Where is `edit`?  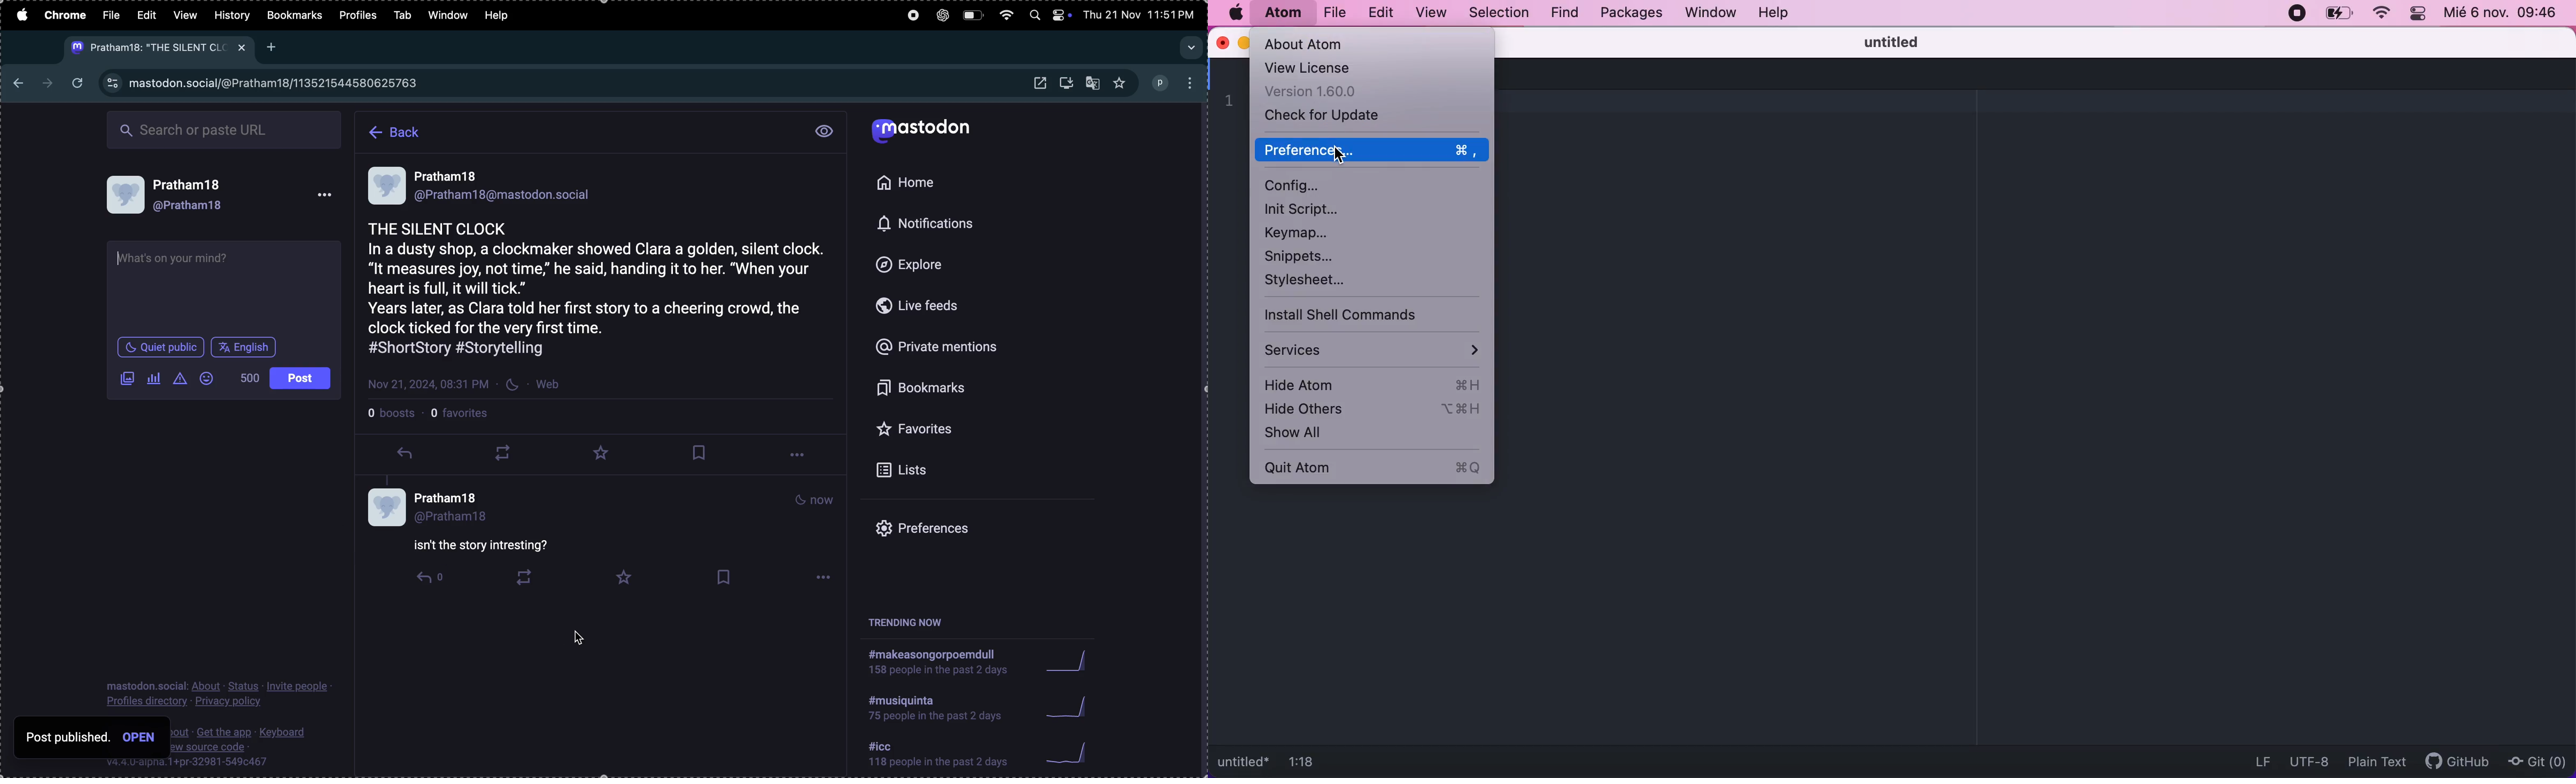
edit is located at coordinates (145, 14).